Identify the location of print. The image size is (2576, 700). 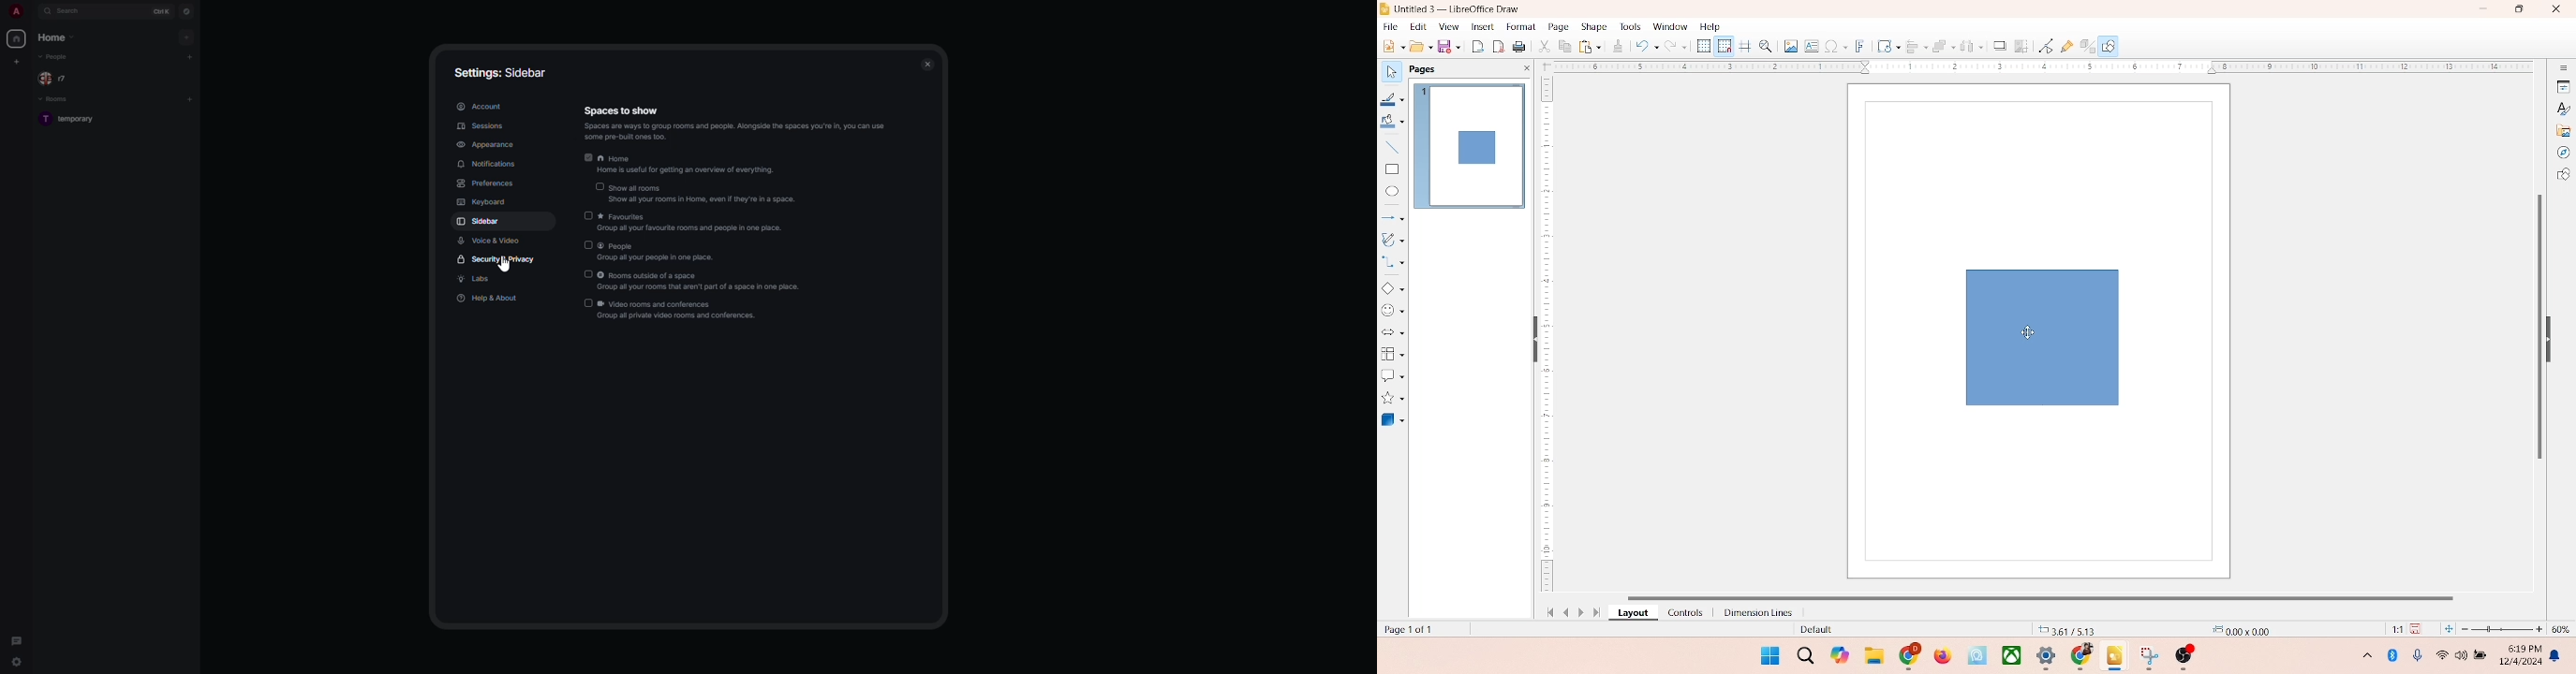
(1589, 46).